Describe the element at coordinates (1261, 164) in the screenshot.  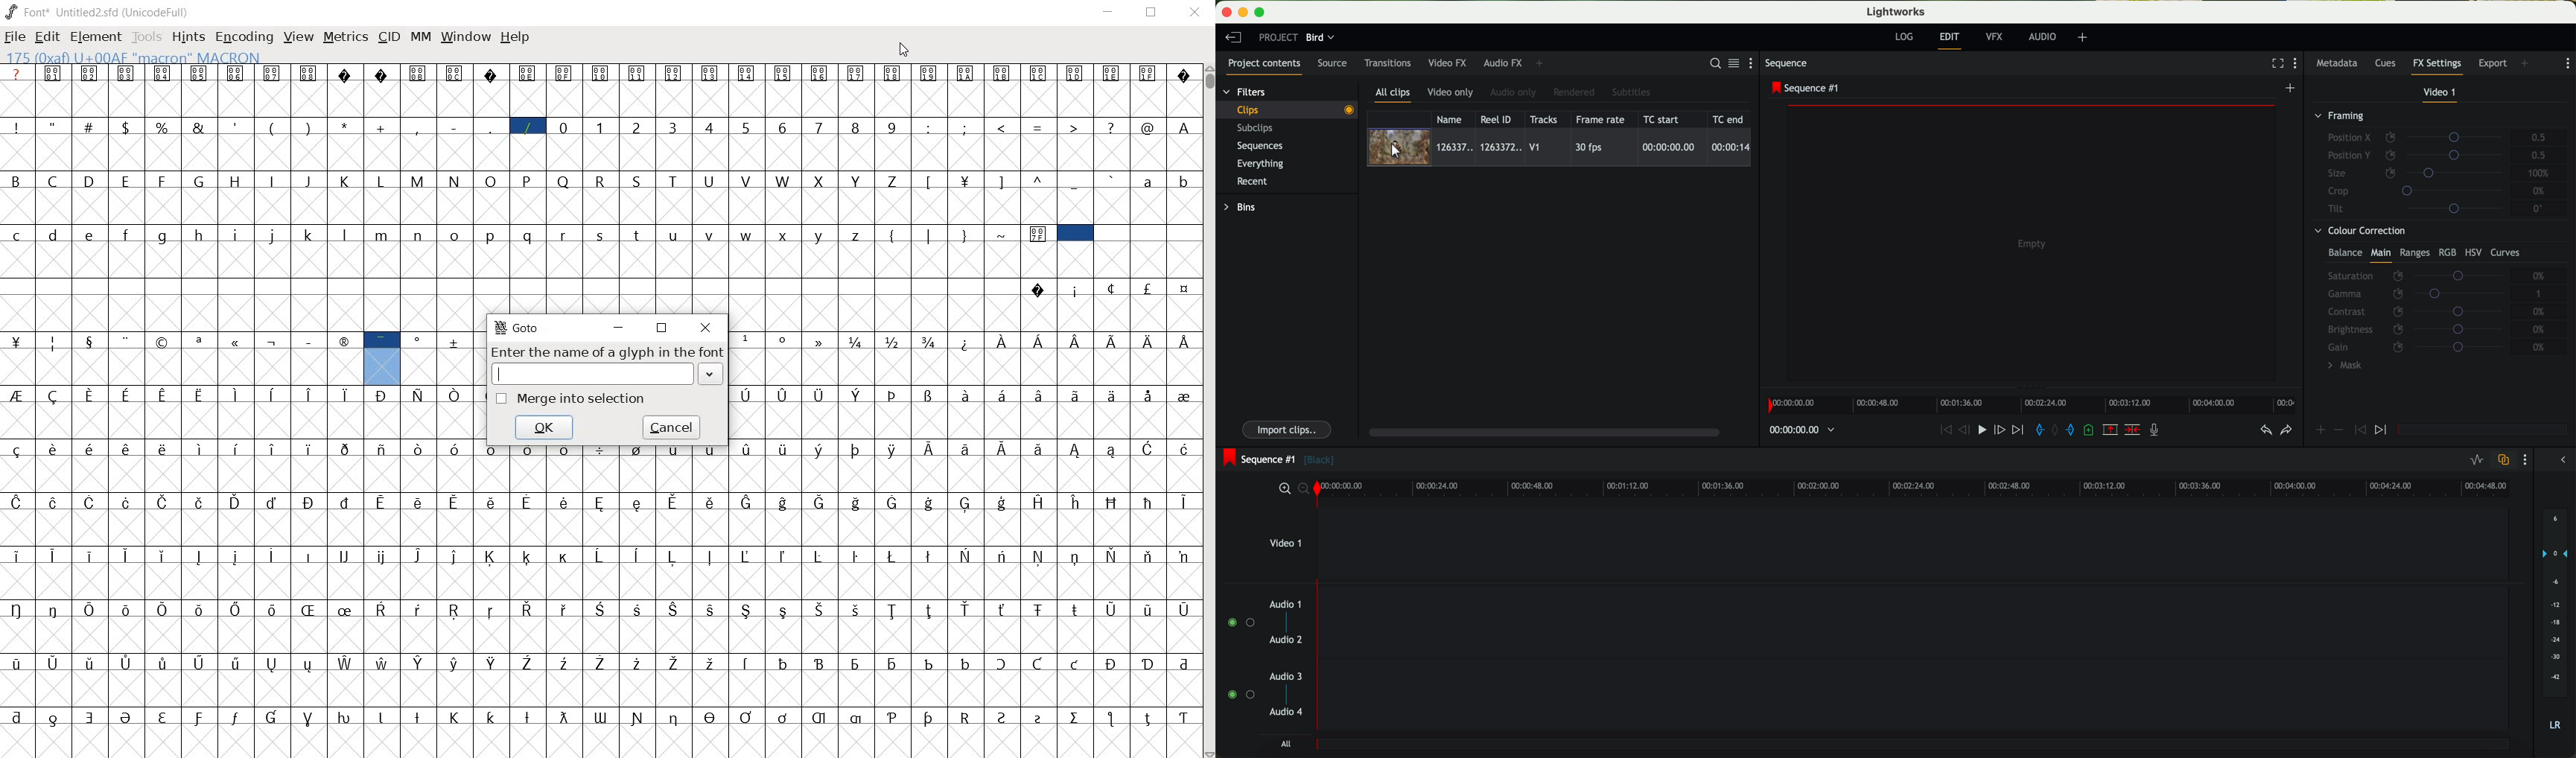
I see `everything` at that location.